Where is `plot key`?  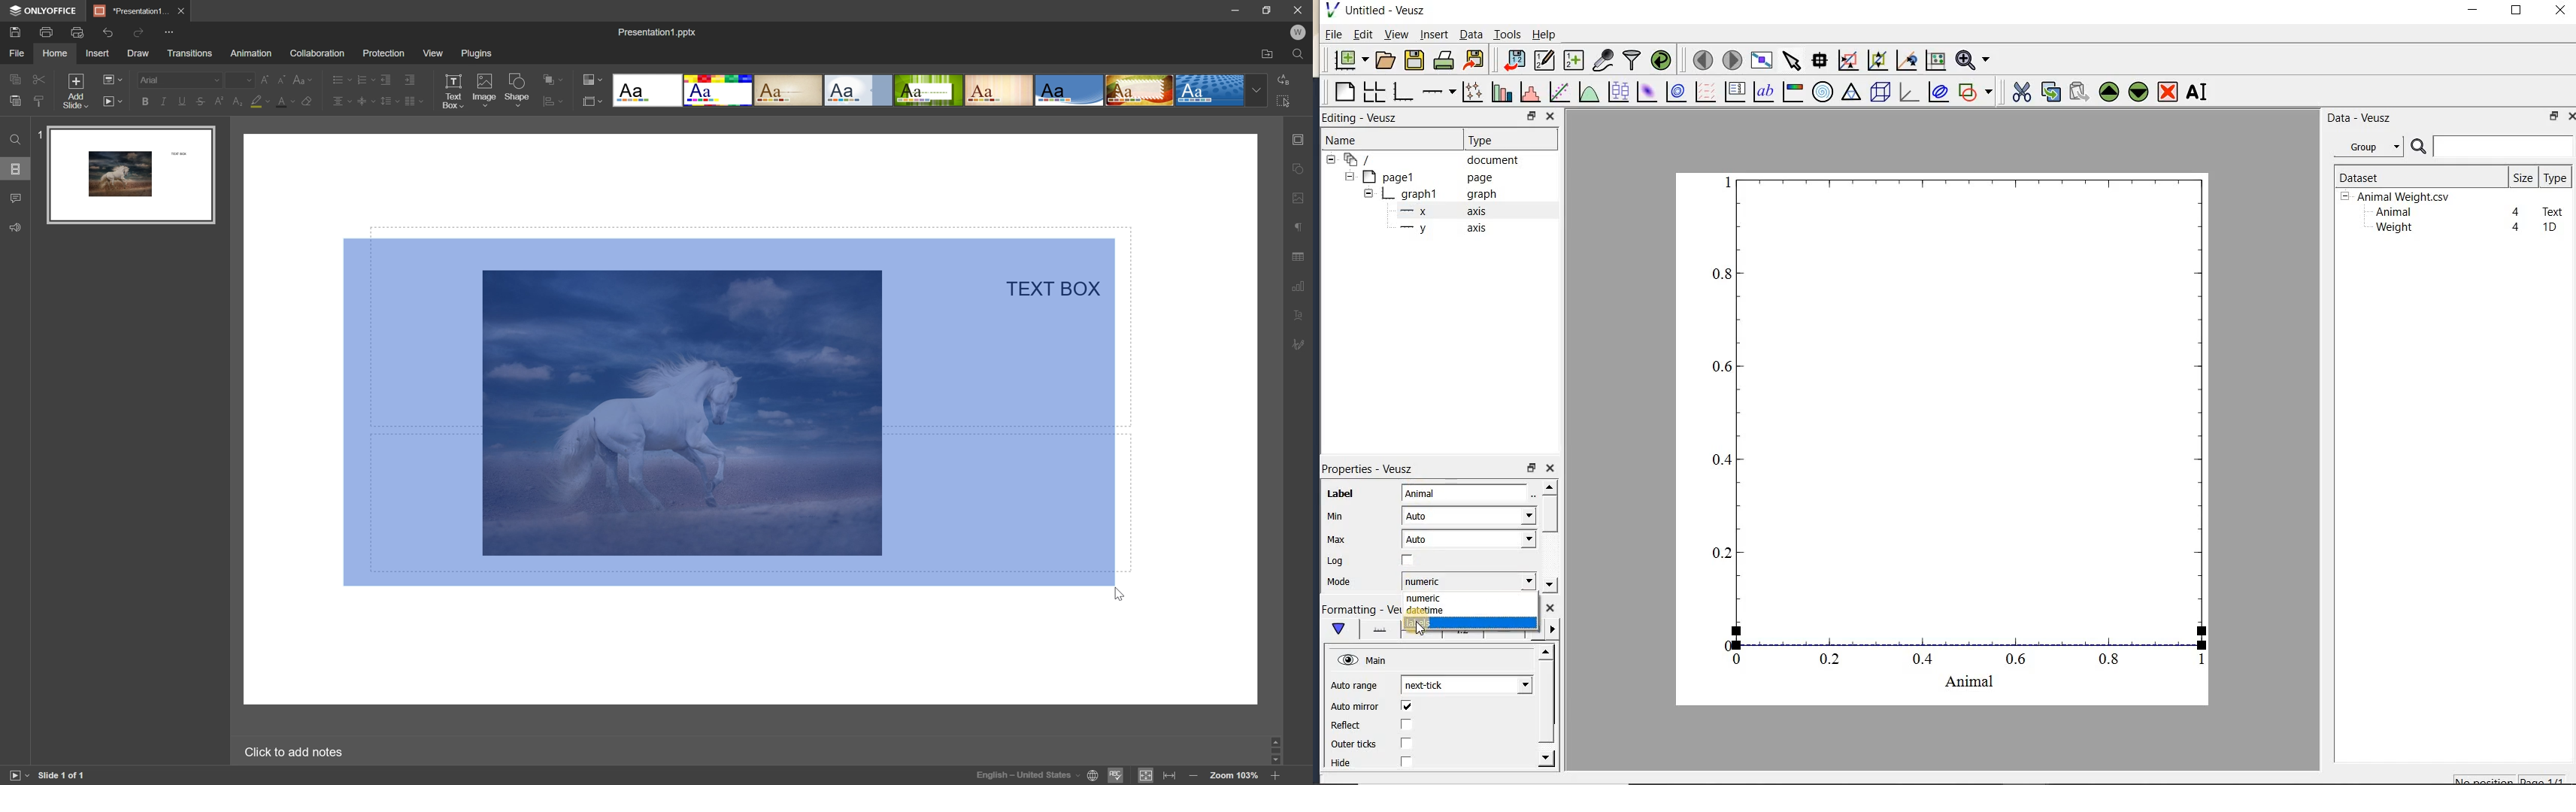 plot key is located at coordinates (1733, 92).